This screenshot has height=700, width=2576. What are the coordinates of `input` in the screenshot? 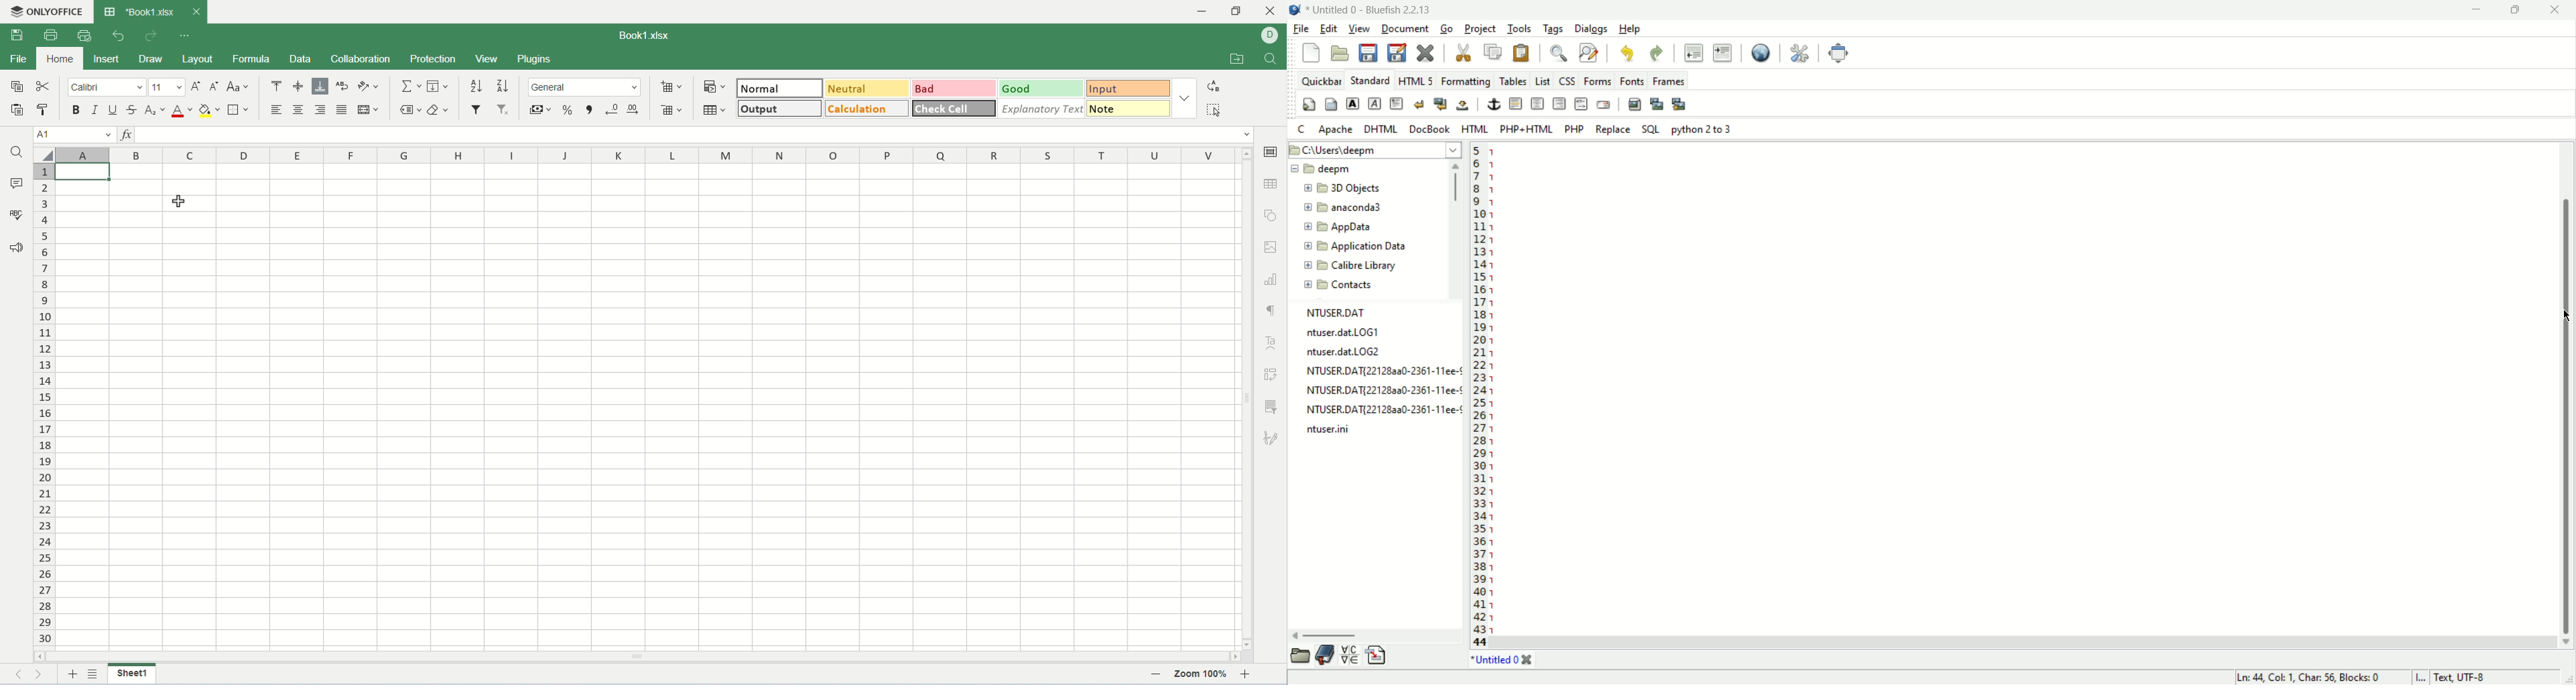 It's located at (1129, 88).